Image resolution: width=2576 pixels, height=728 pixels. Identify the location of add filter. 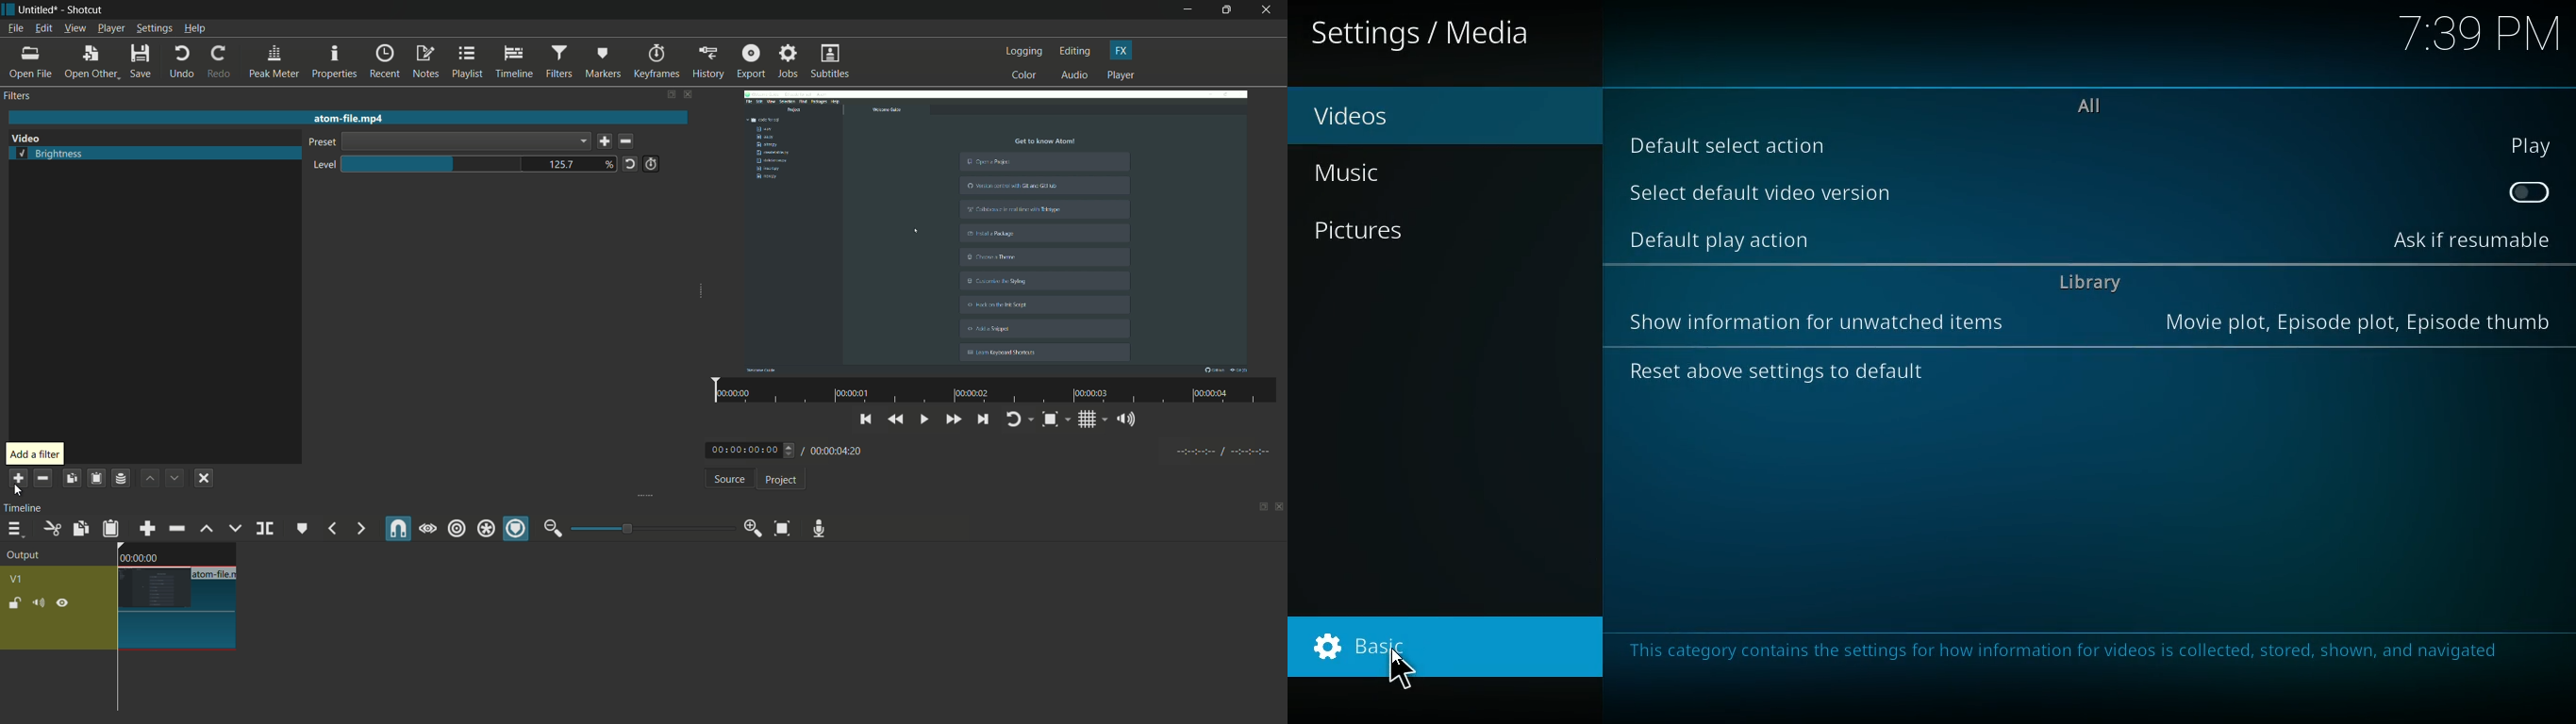
(17, 479).